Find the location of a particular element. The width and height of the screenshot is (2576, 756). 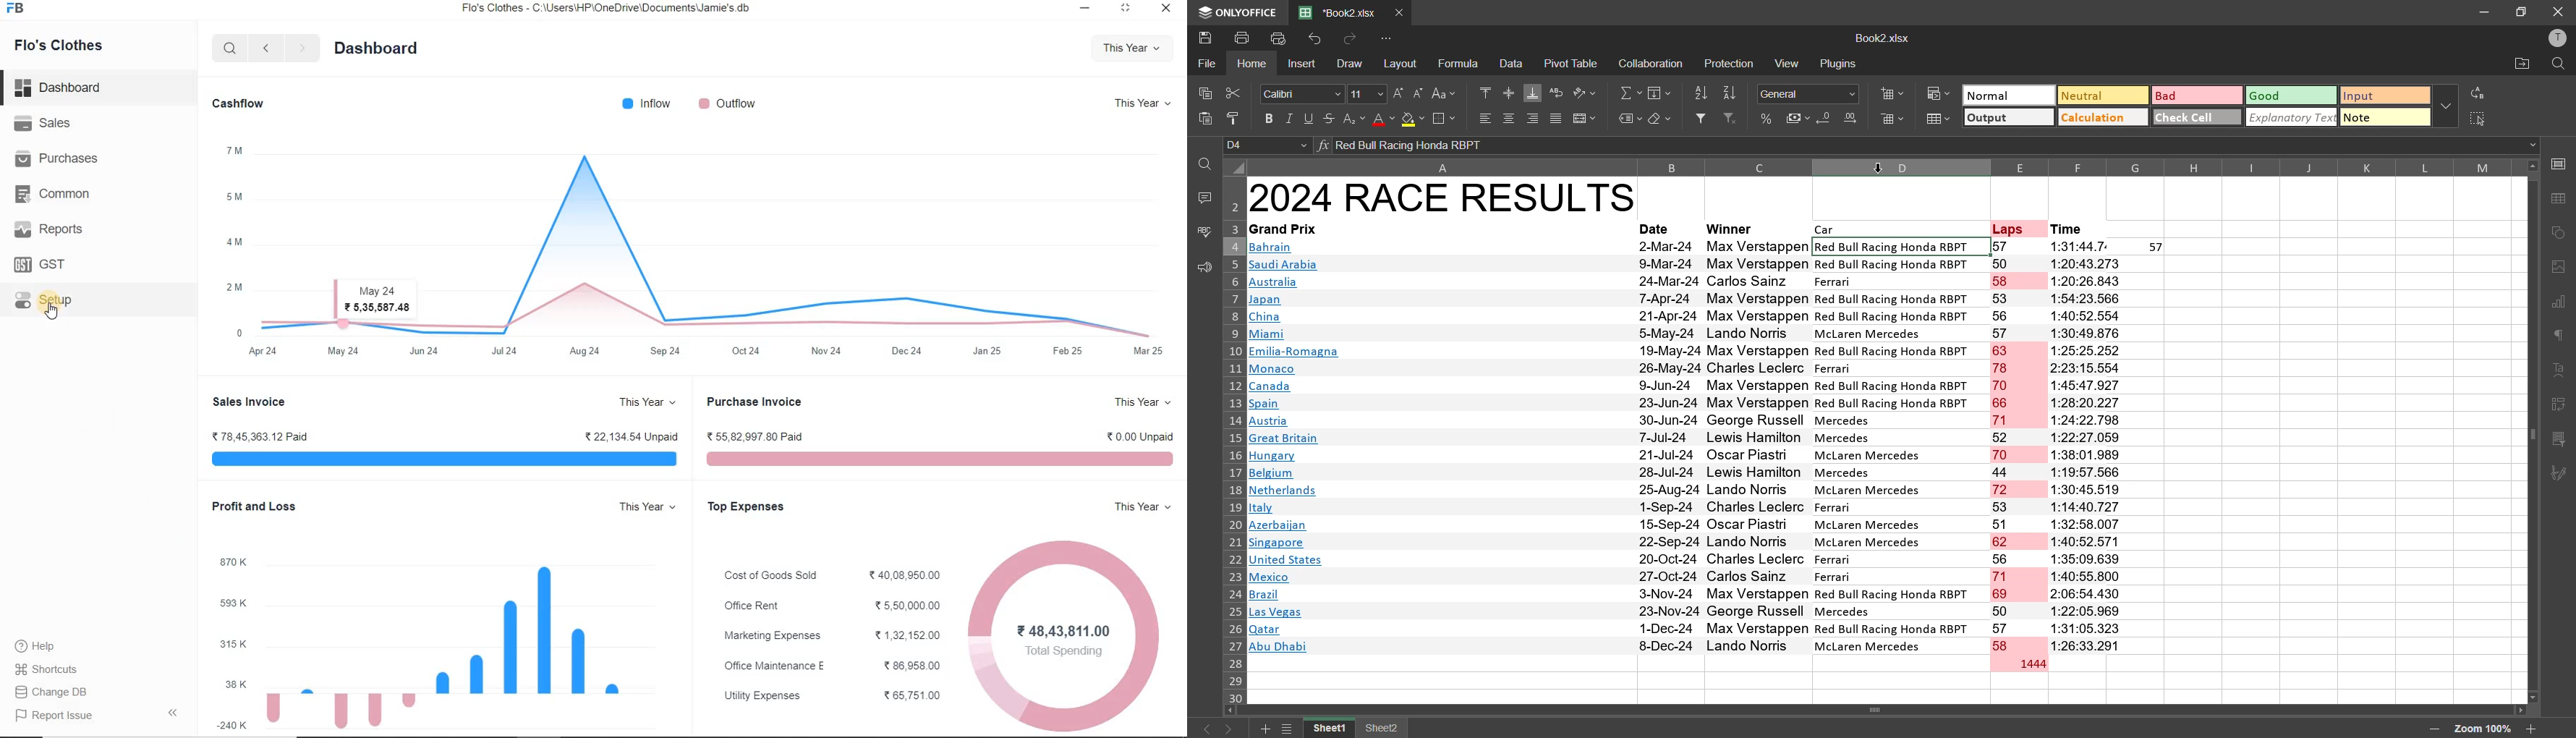

240K is located at coordinates (233, 725).